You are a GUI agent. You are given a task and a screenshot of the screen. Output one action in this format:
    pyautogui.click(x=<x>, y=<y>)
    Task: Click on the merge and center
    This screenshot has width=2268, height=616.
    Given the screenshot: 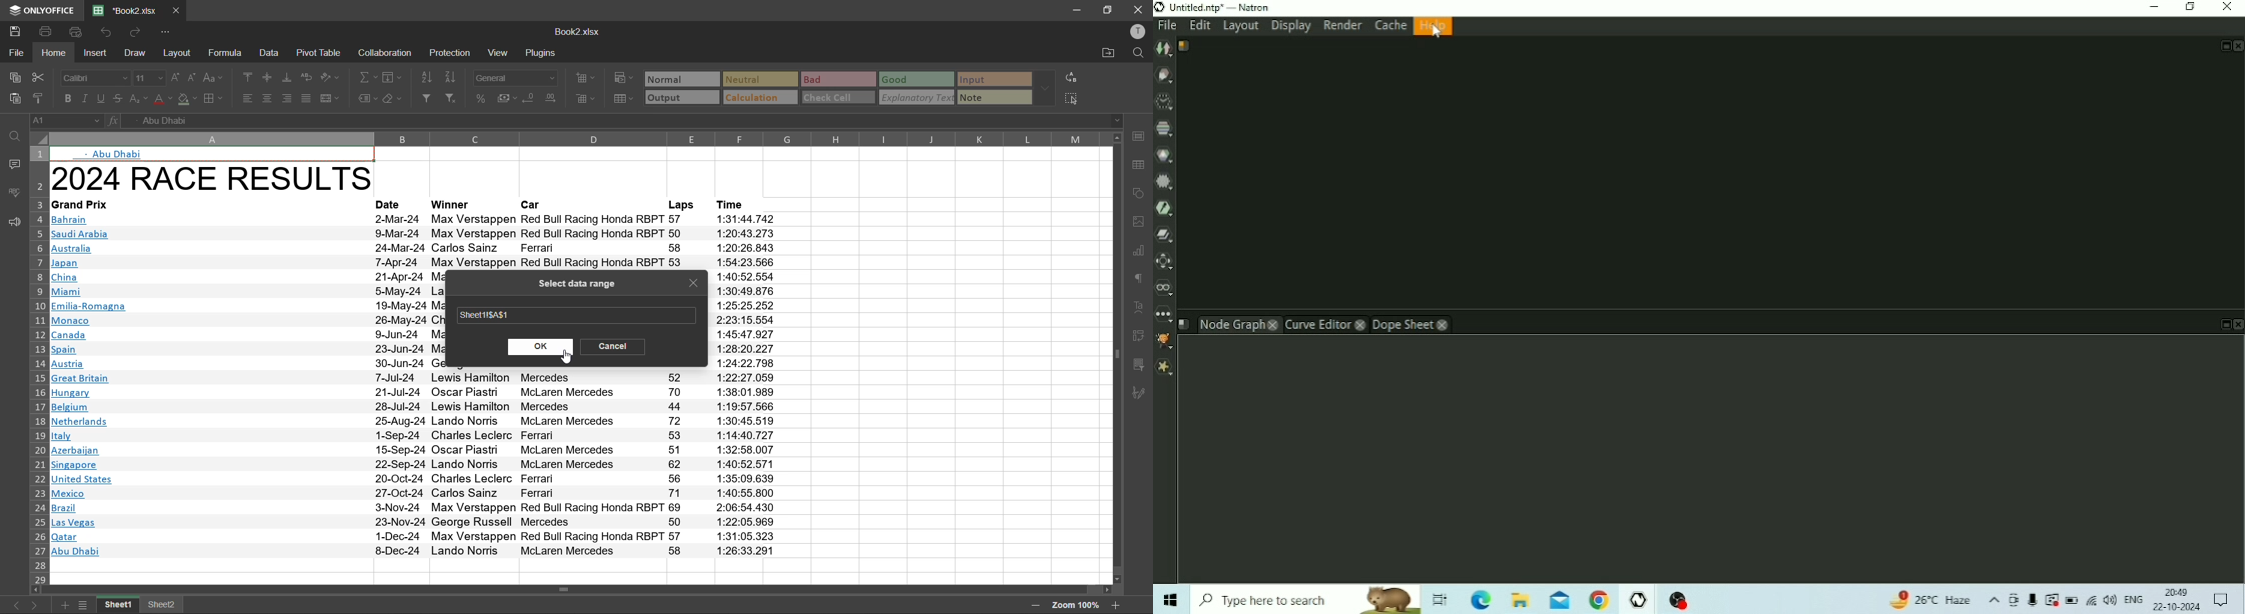 What is the action you would take?
    pyautogui.click(x=330, y=99)
    